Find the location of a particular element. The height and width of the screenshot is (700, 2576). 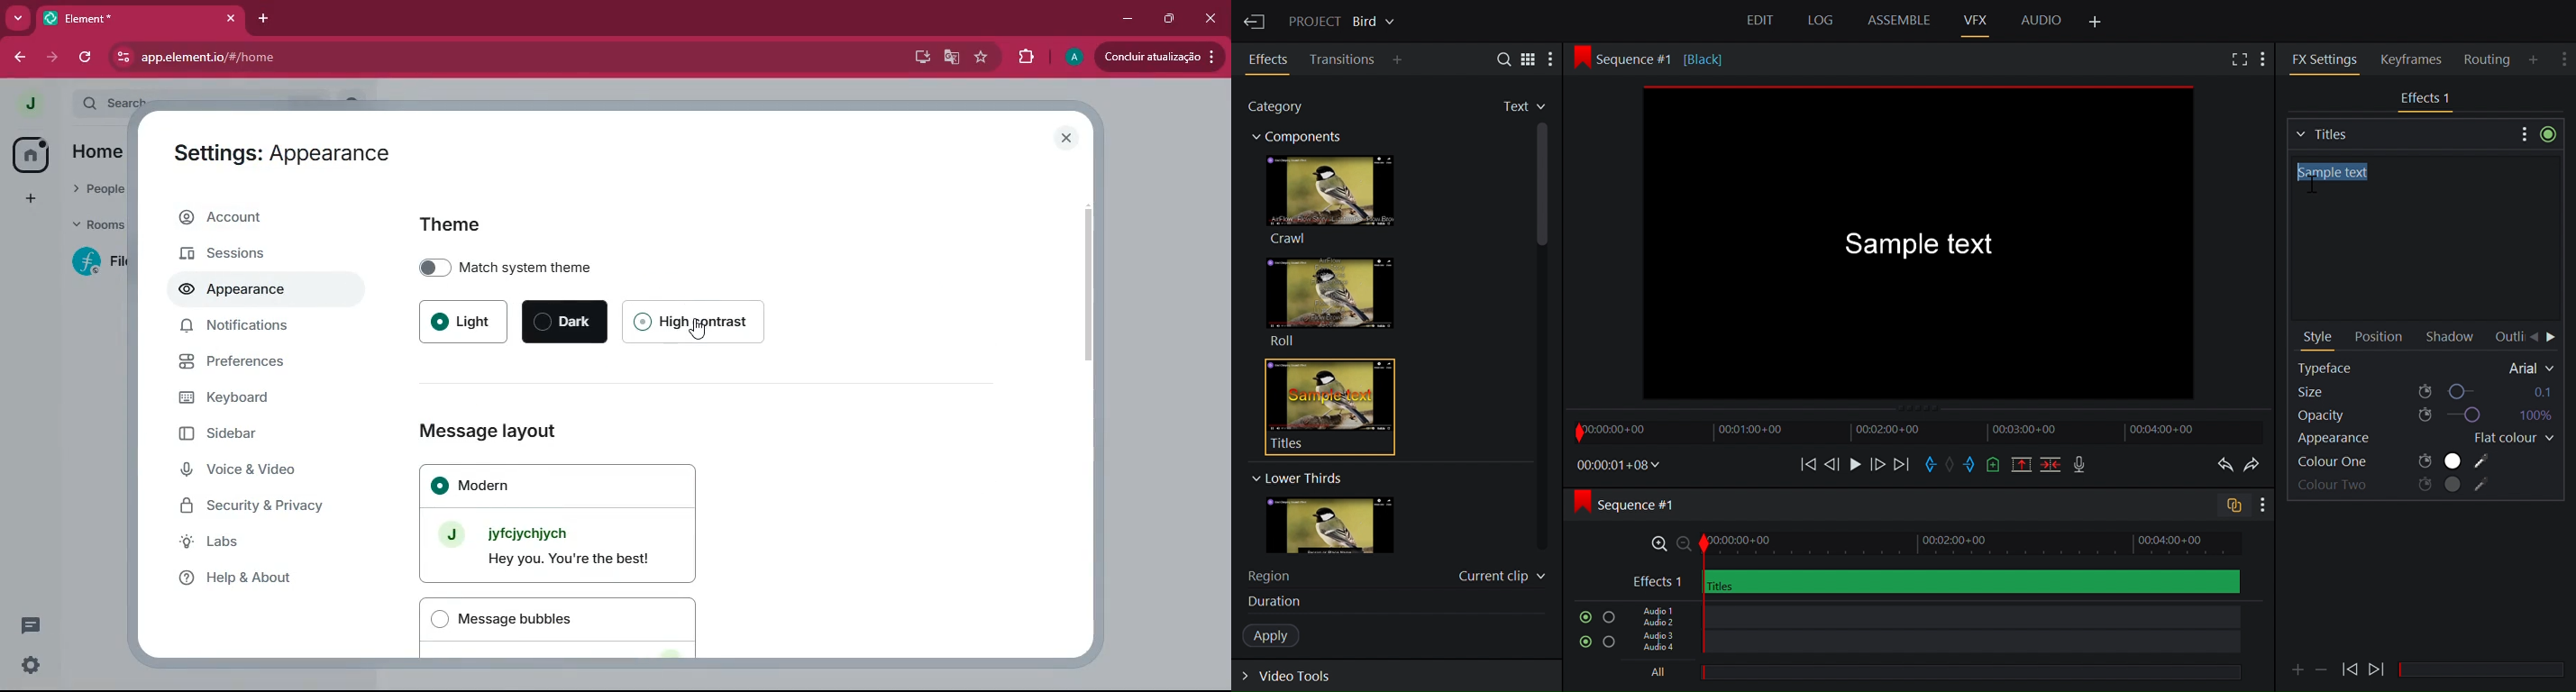

Play is located at coordinates (1855, 464).